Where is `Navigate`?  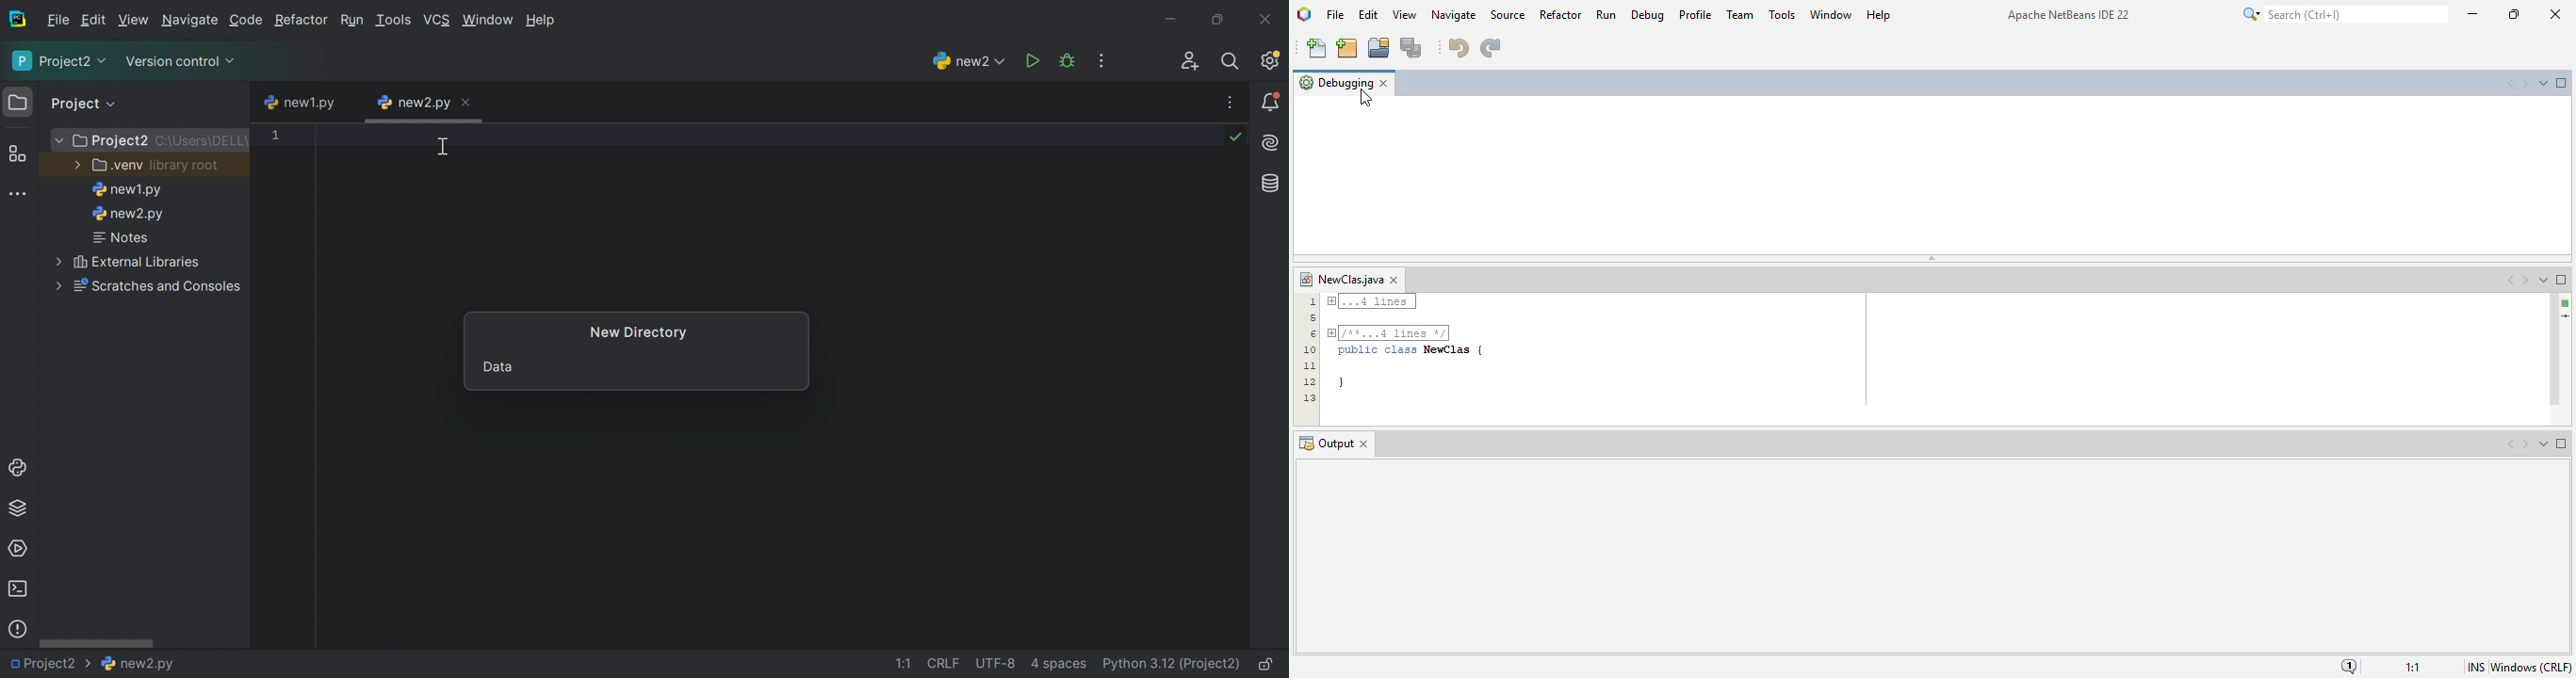 Navigate is located at coordinates (192, 20).